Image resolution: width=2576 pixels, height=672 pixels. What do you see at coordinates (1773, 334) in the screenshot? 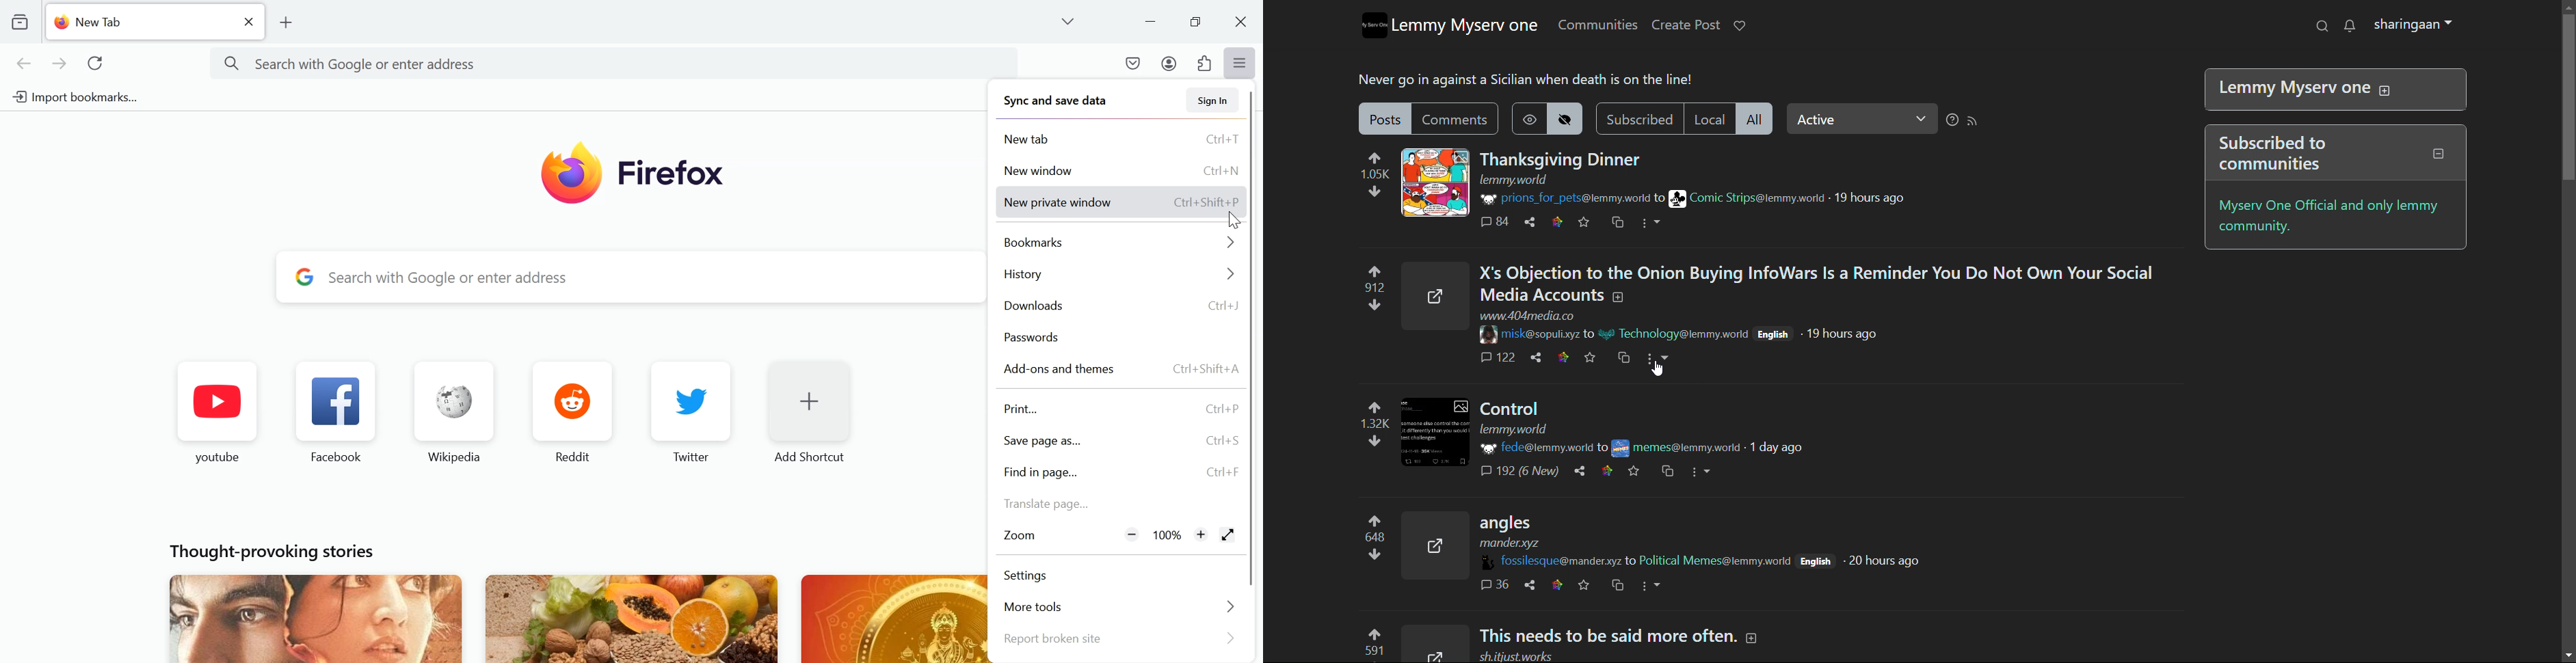
I see `English(language)` at bounding box center [1773, 334].